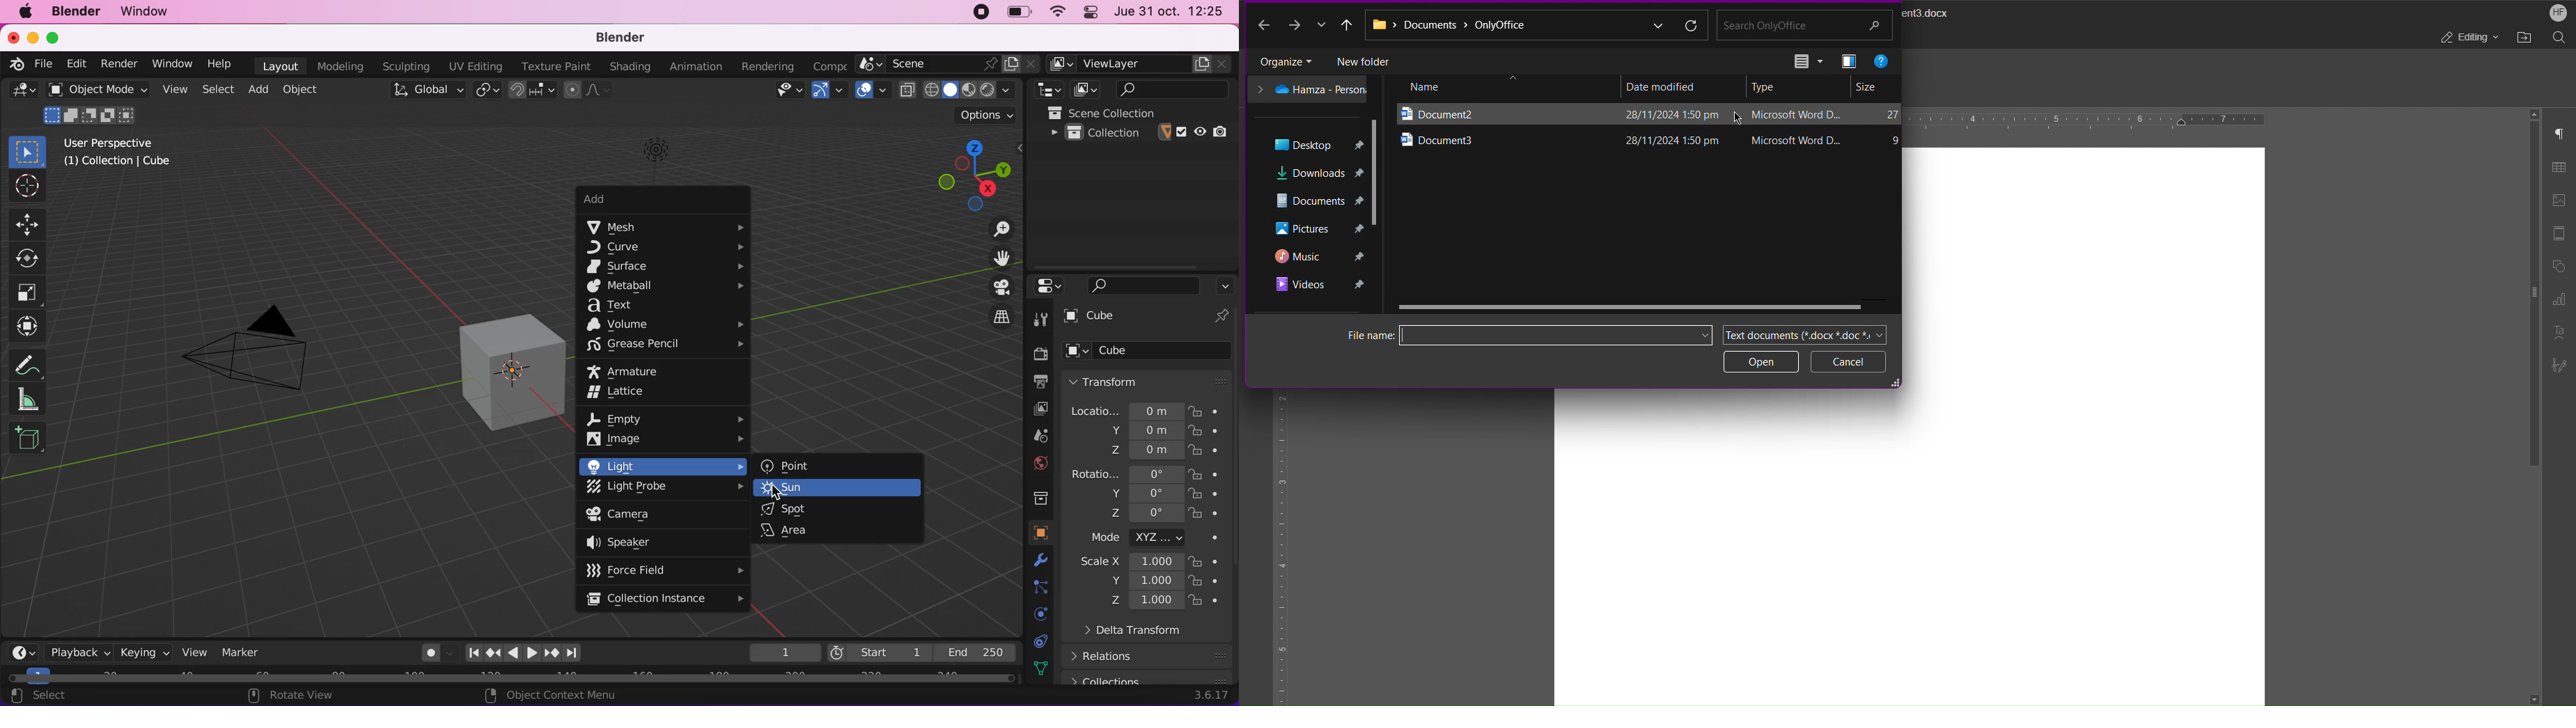 The height and width of the screenshot is (728, 2576). Describe the element at coordinates (1138, 431) in the screenshot. I see `y 0m` at that location.